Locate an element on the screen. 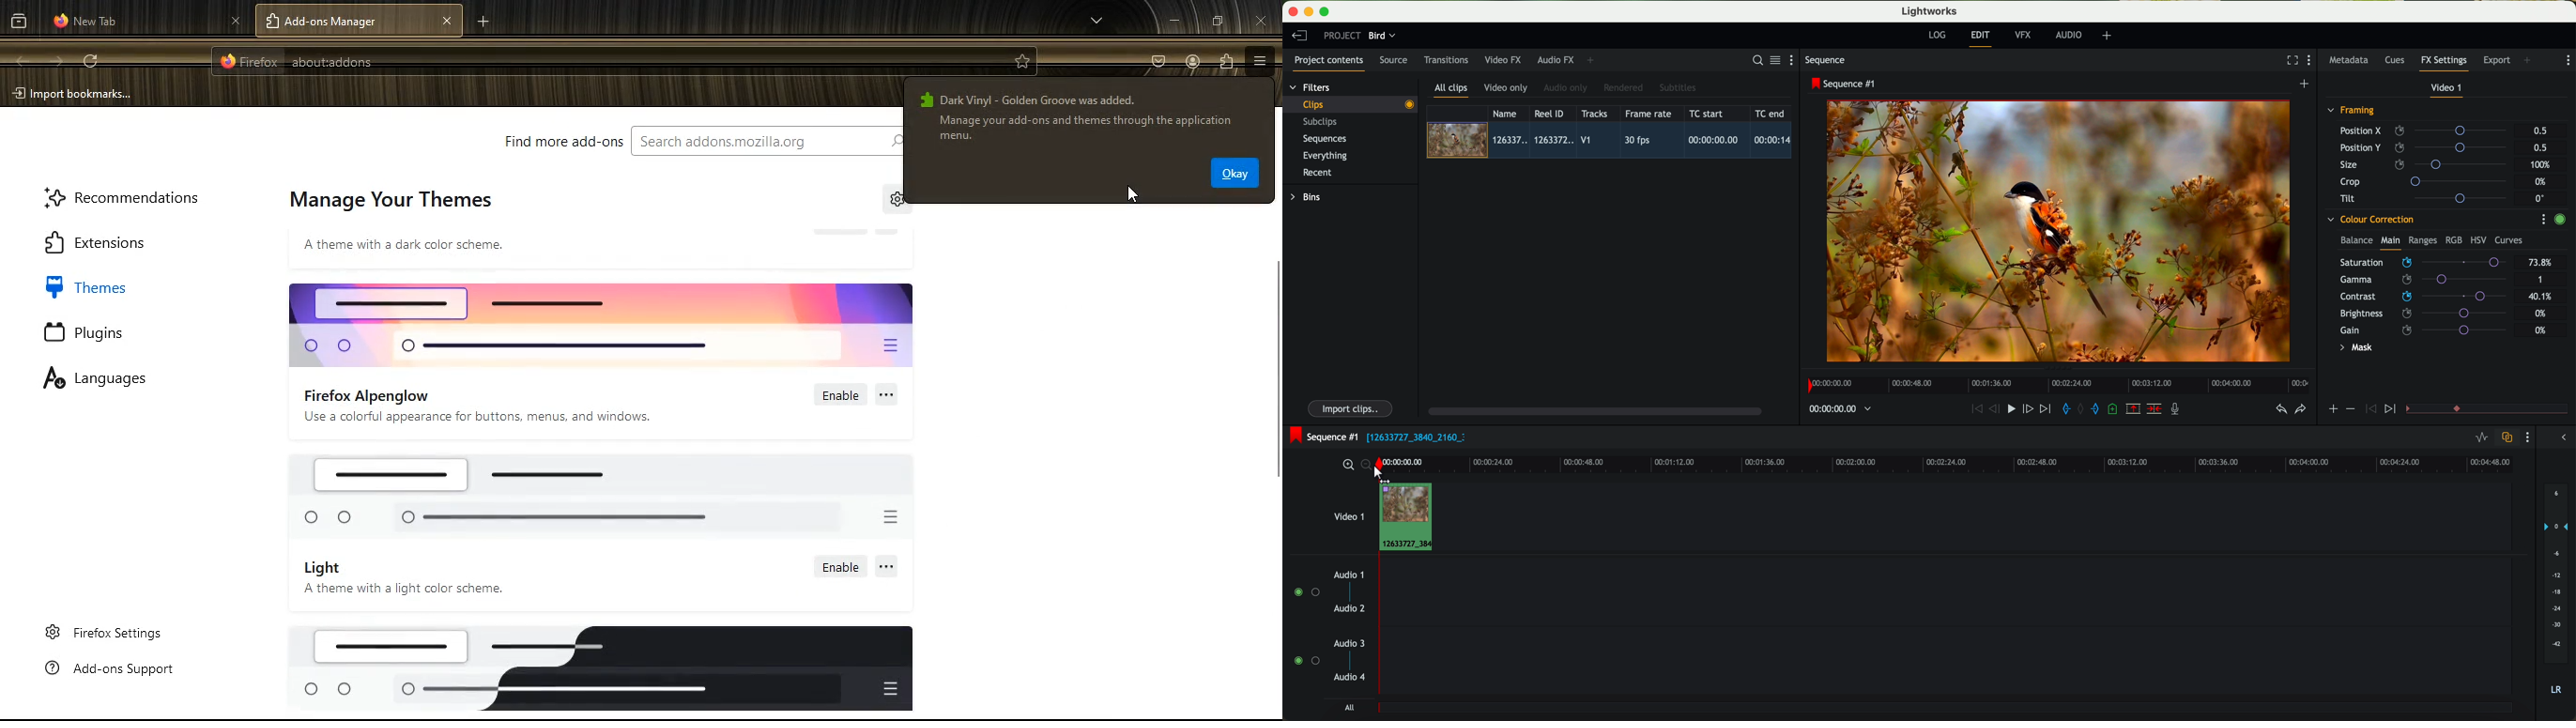 This screenshot has width=2576, height=728. languages is located at coordinates (112, 380).